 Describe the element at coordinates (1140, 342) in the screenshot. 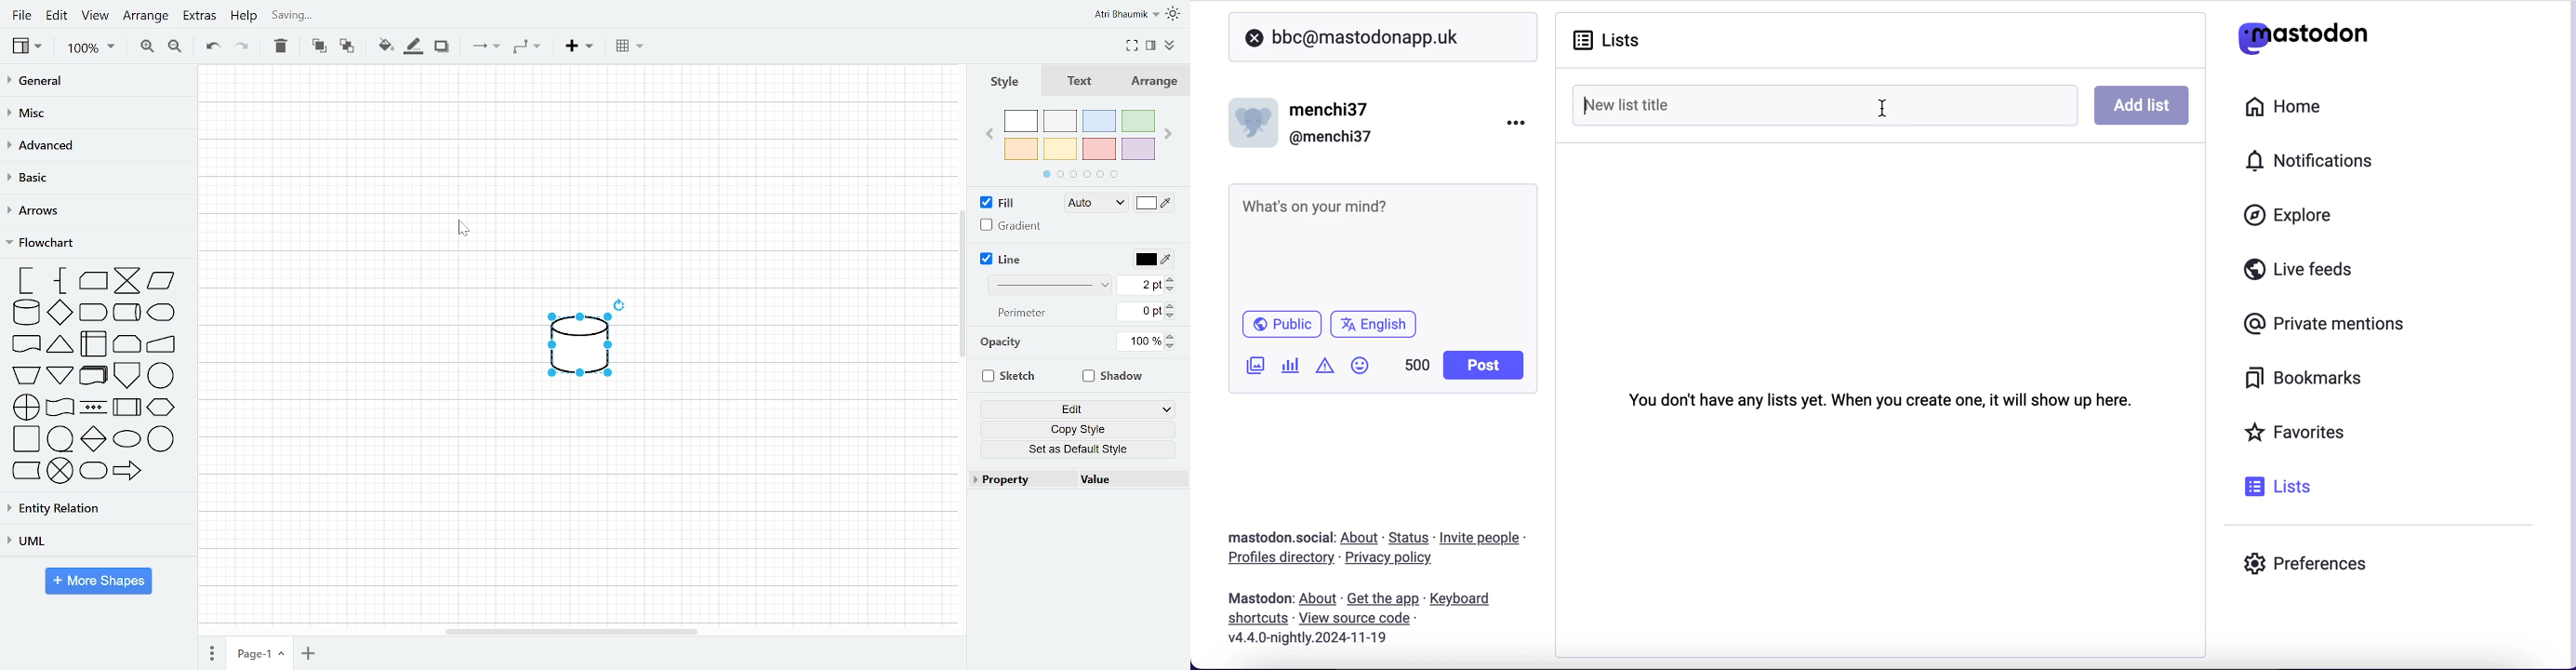

I see `Current opacity` at that location.